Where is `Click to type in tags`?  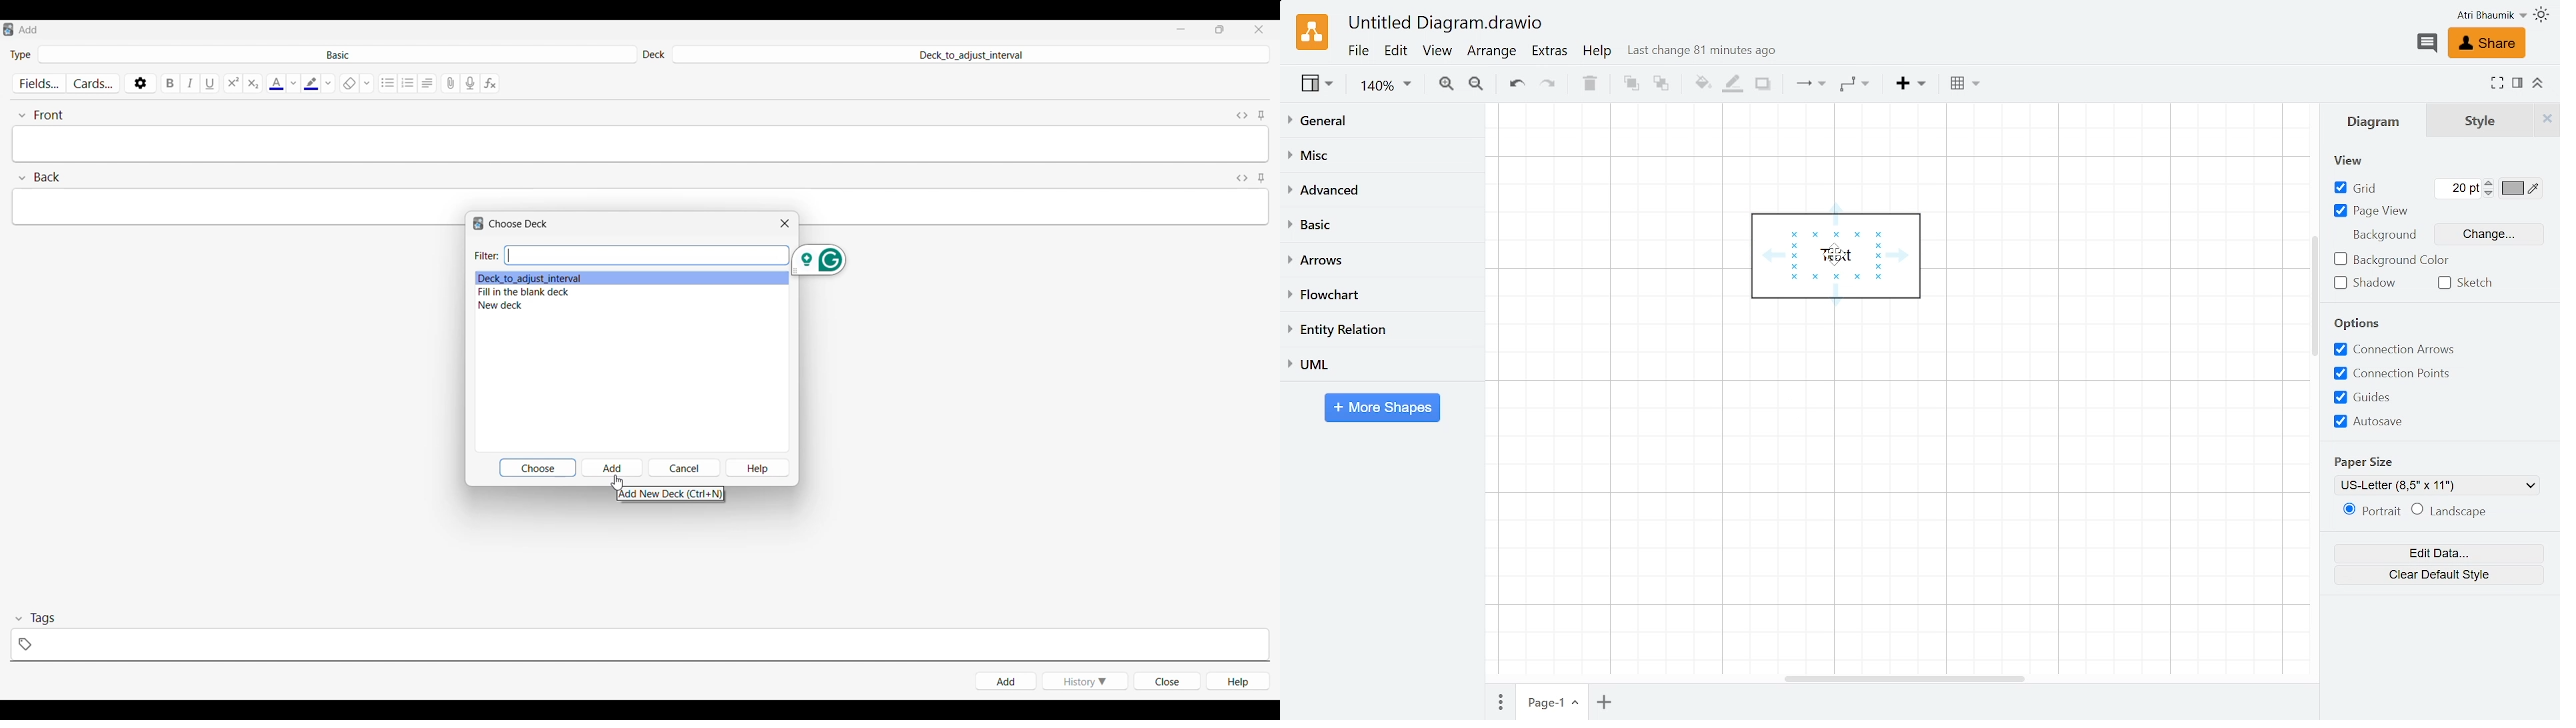
Click to type in tags is located at coordinates (639, 645).